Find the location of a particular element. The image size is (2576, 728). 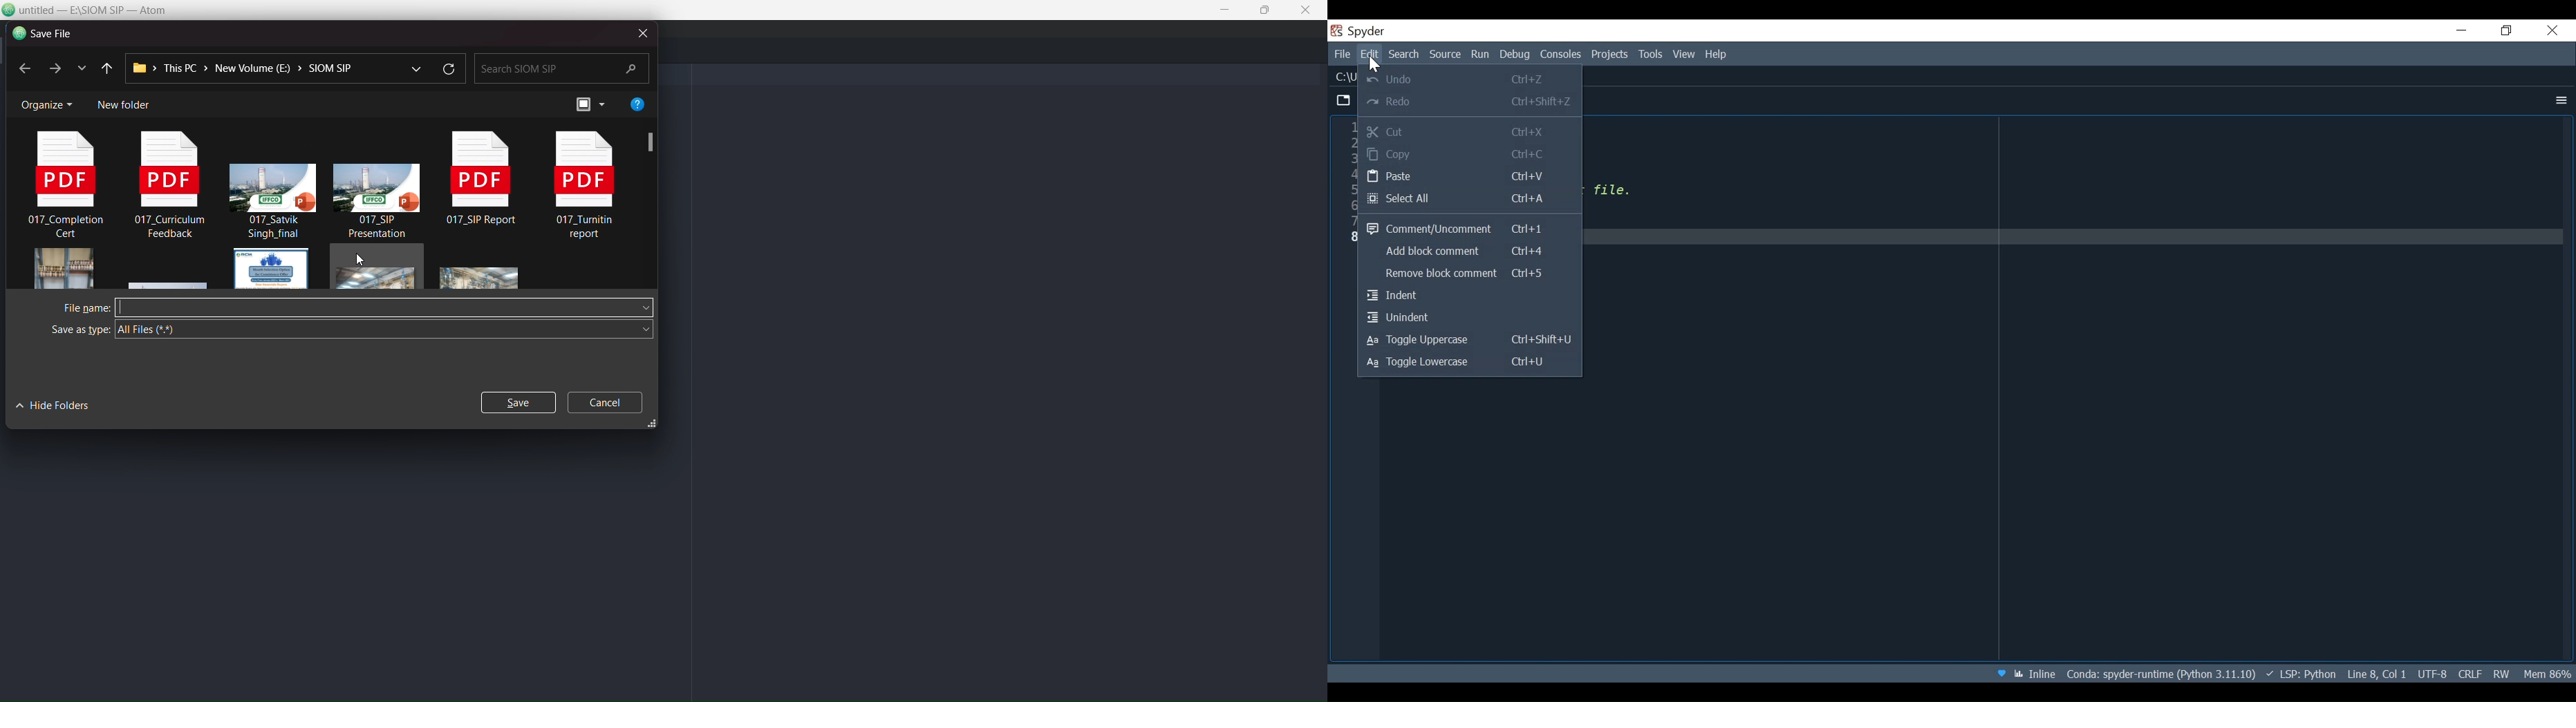

ctrl+z is located at coordinates (1534, 80).